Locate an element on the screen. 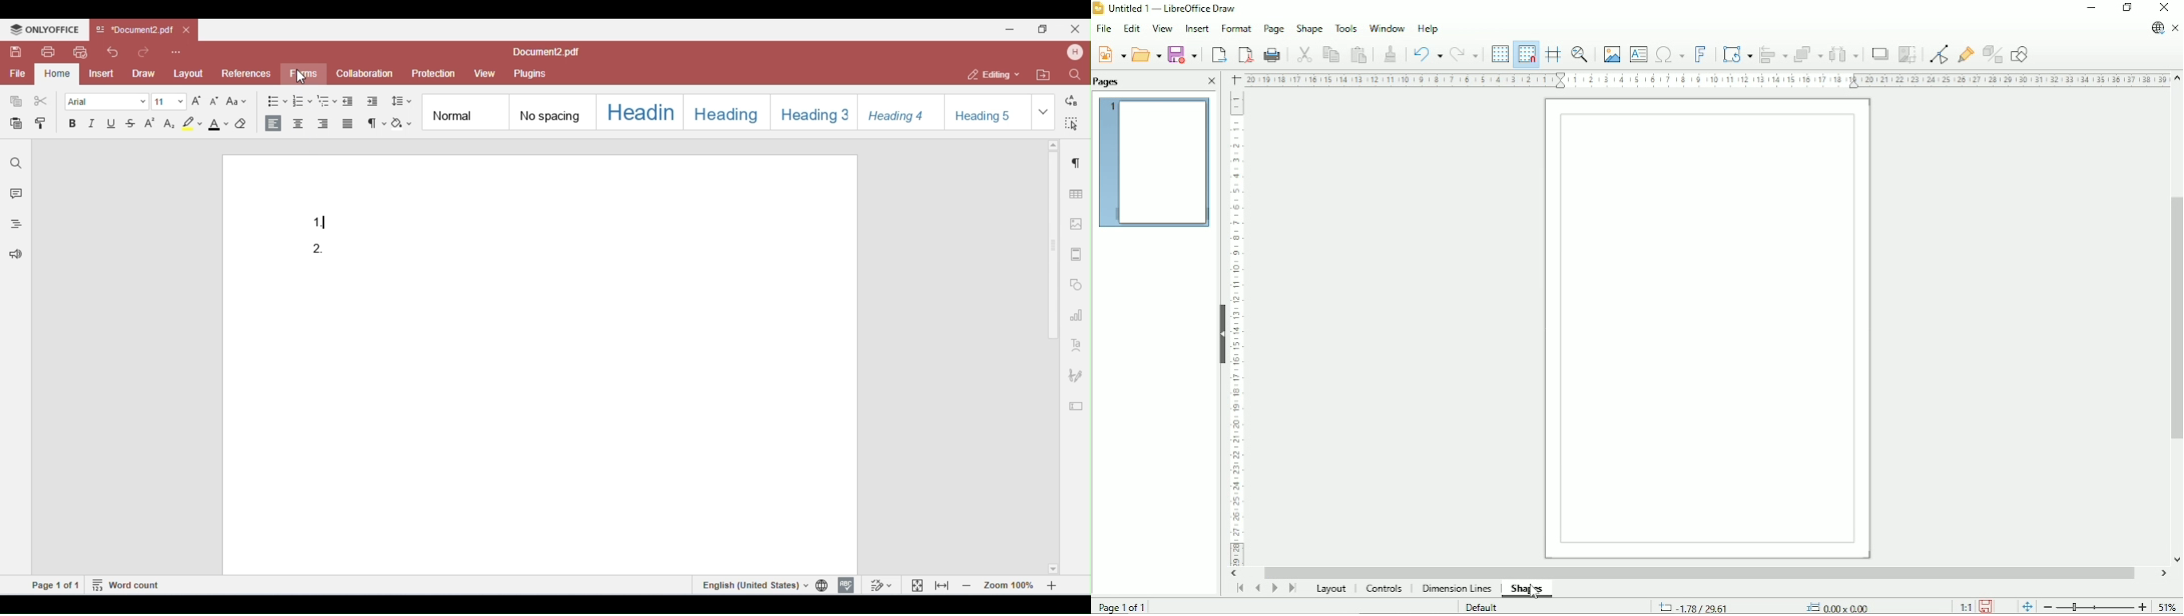 The image size is (2184, 616). Save is located at coordinates (1986, 606).